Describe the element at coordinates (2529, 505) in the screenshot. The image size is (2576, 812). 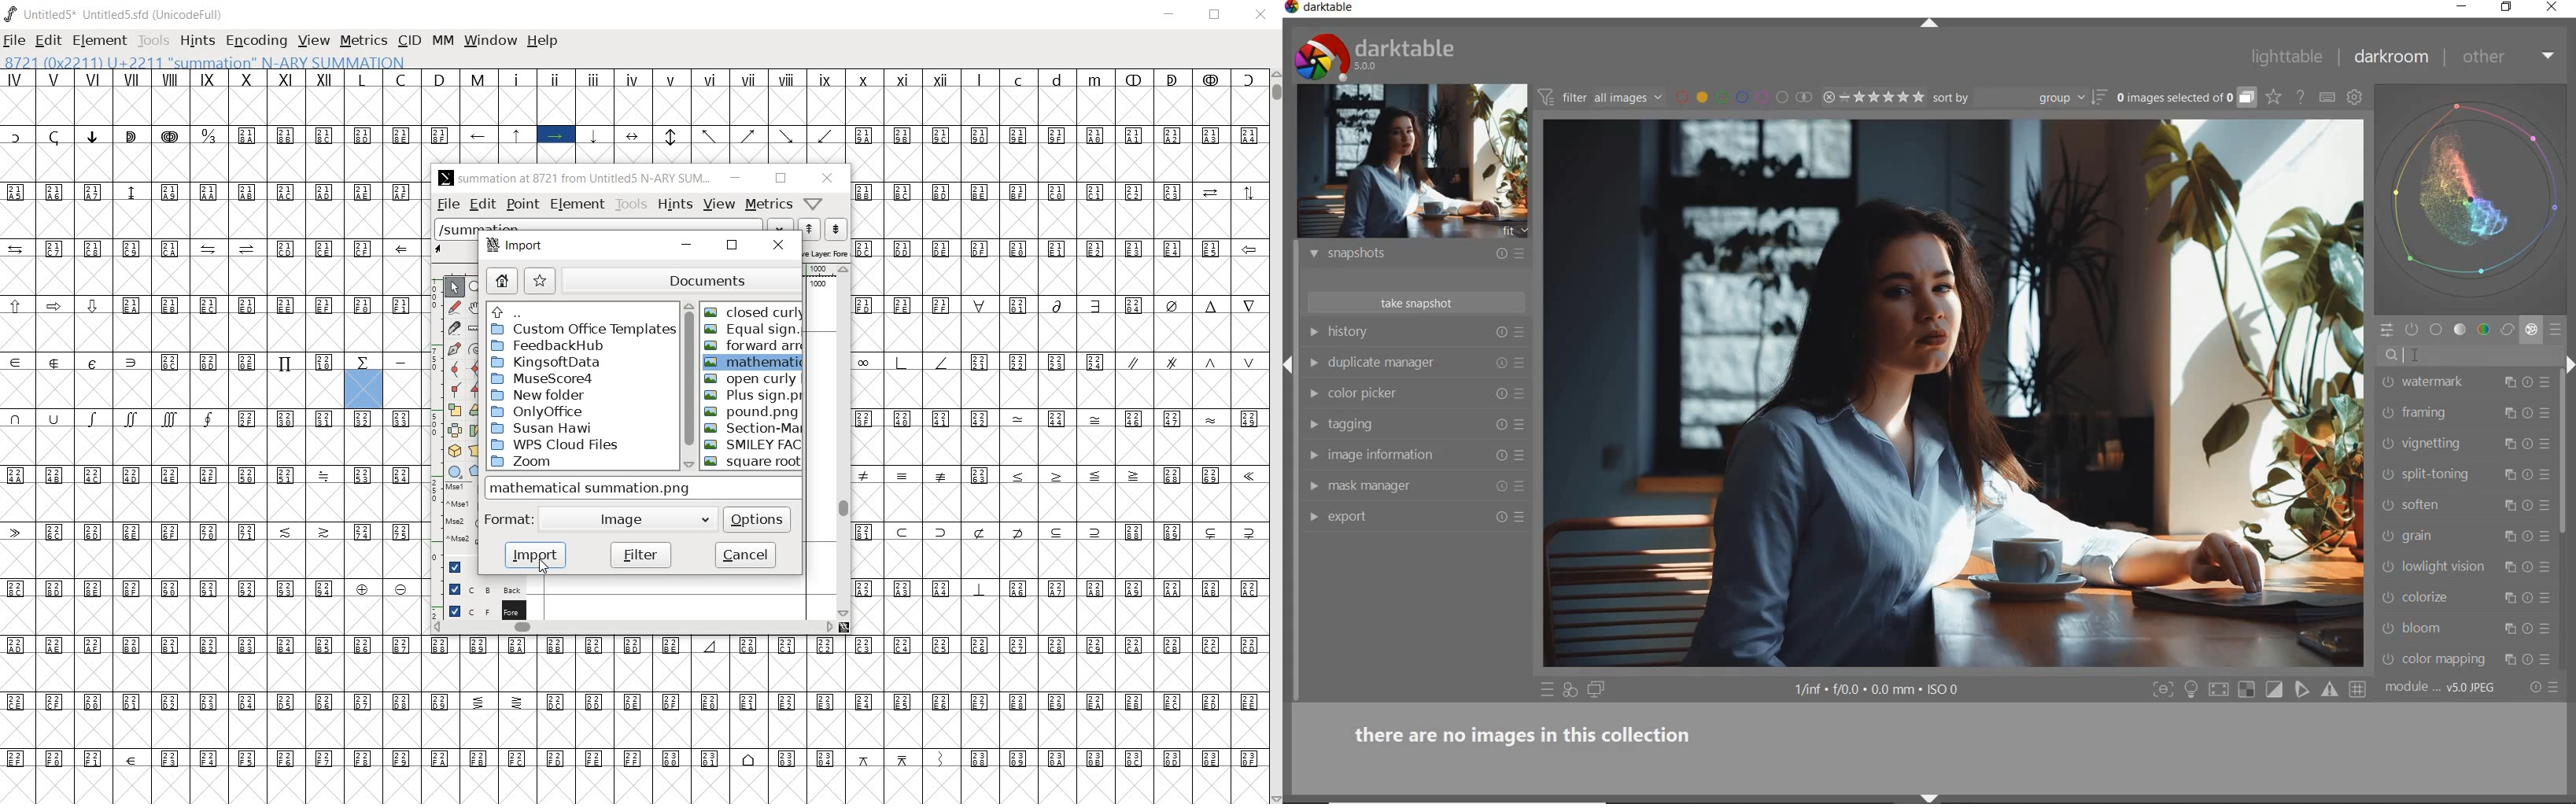
I see `reset` at that location.